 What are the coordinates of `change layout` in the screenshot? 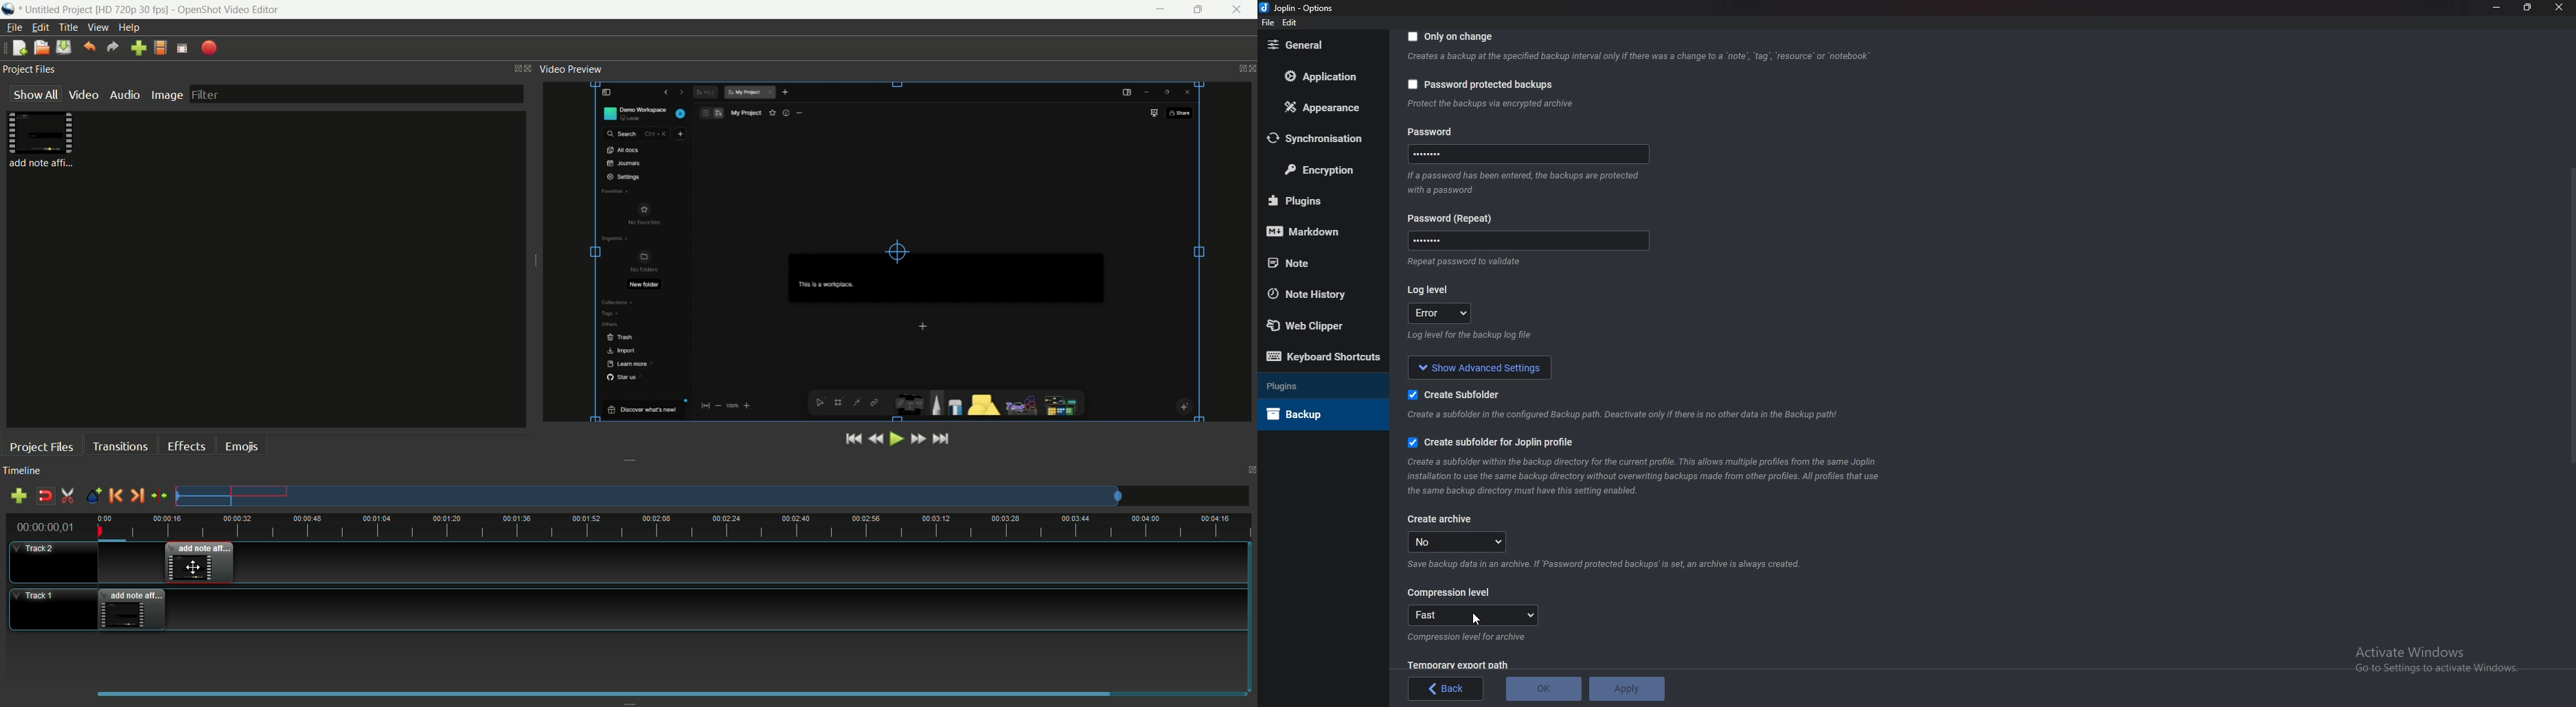 It's located at (512, 69).